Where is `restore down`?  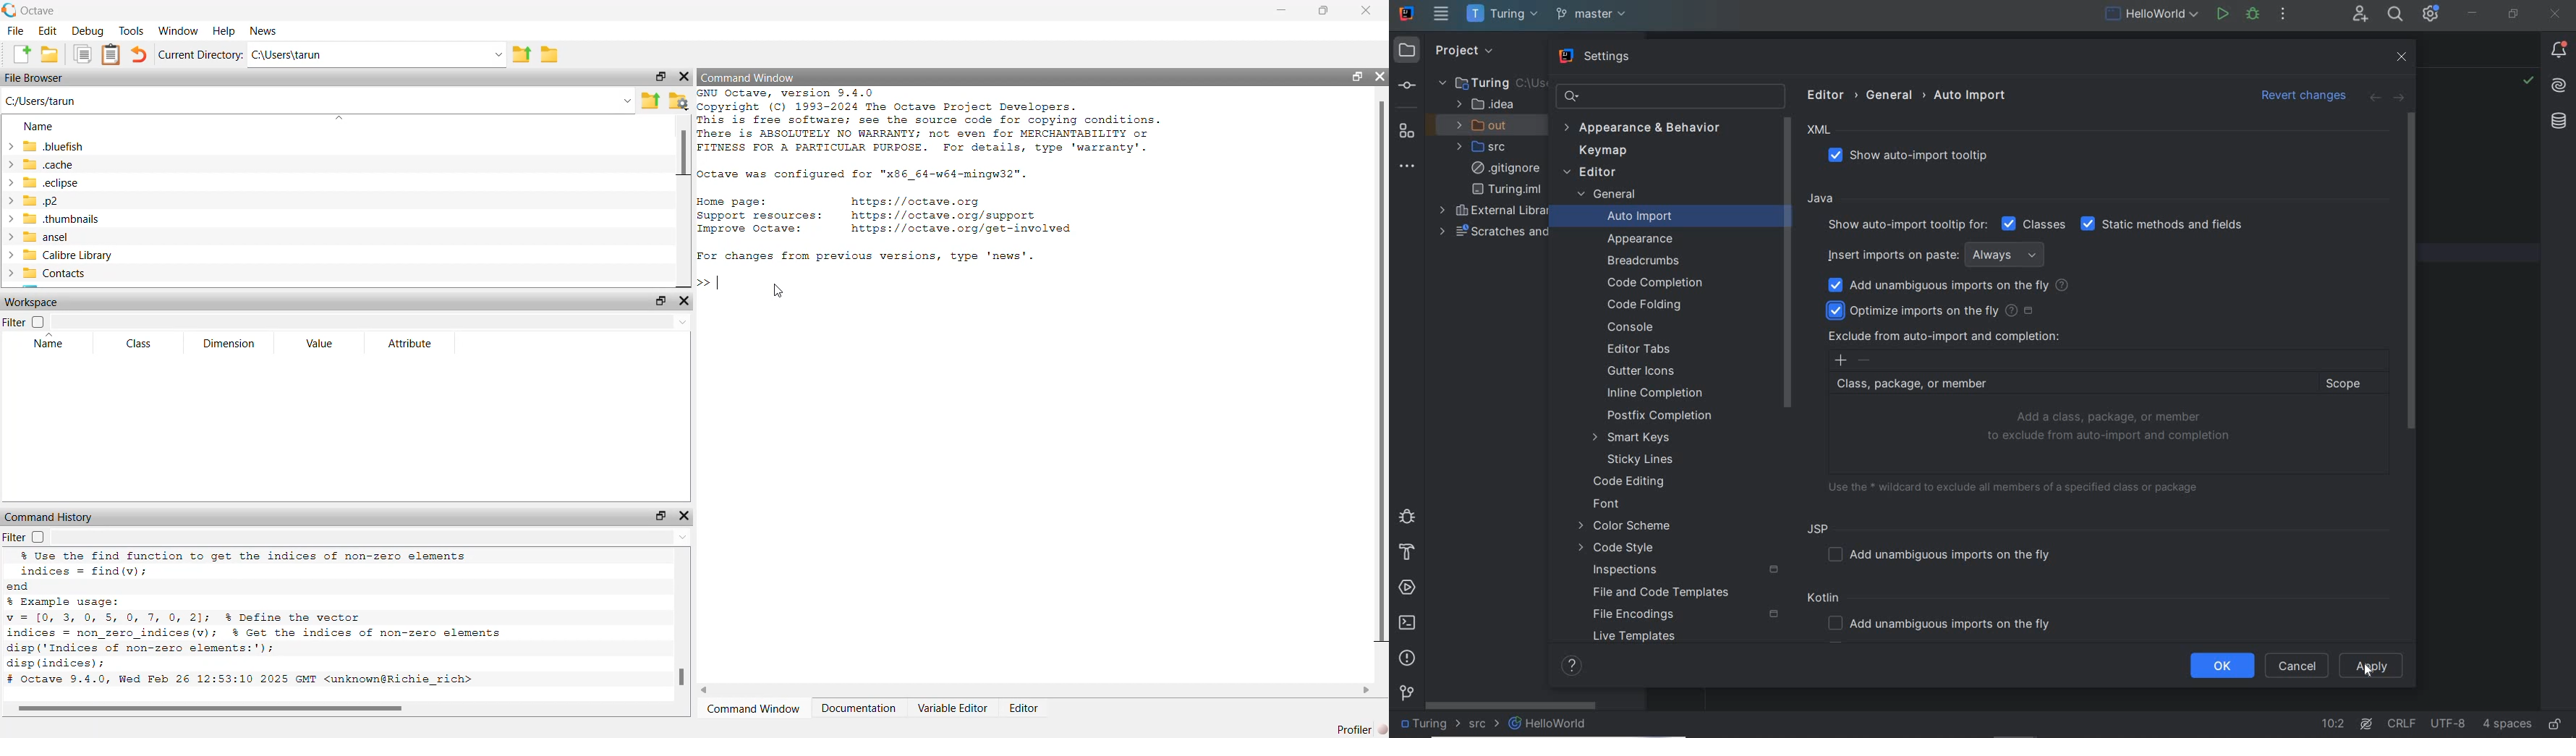 restore down is located at coordinates (659, 515).